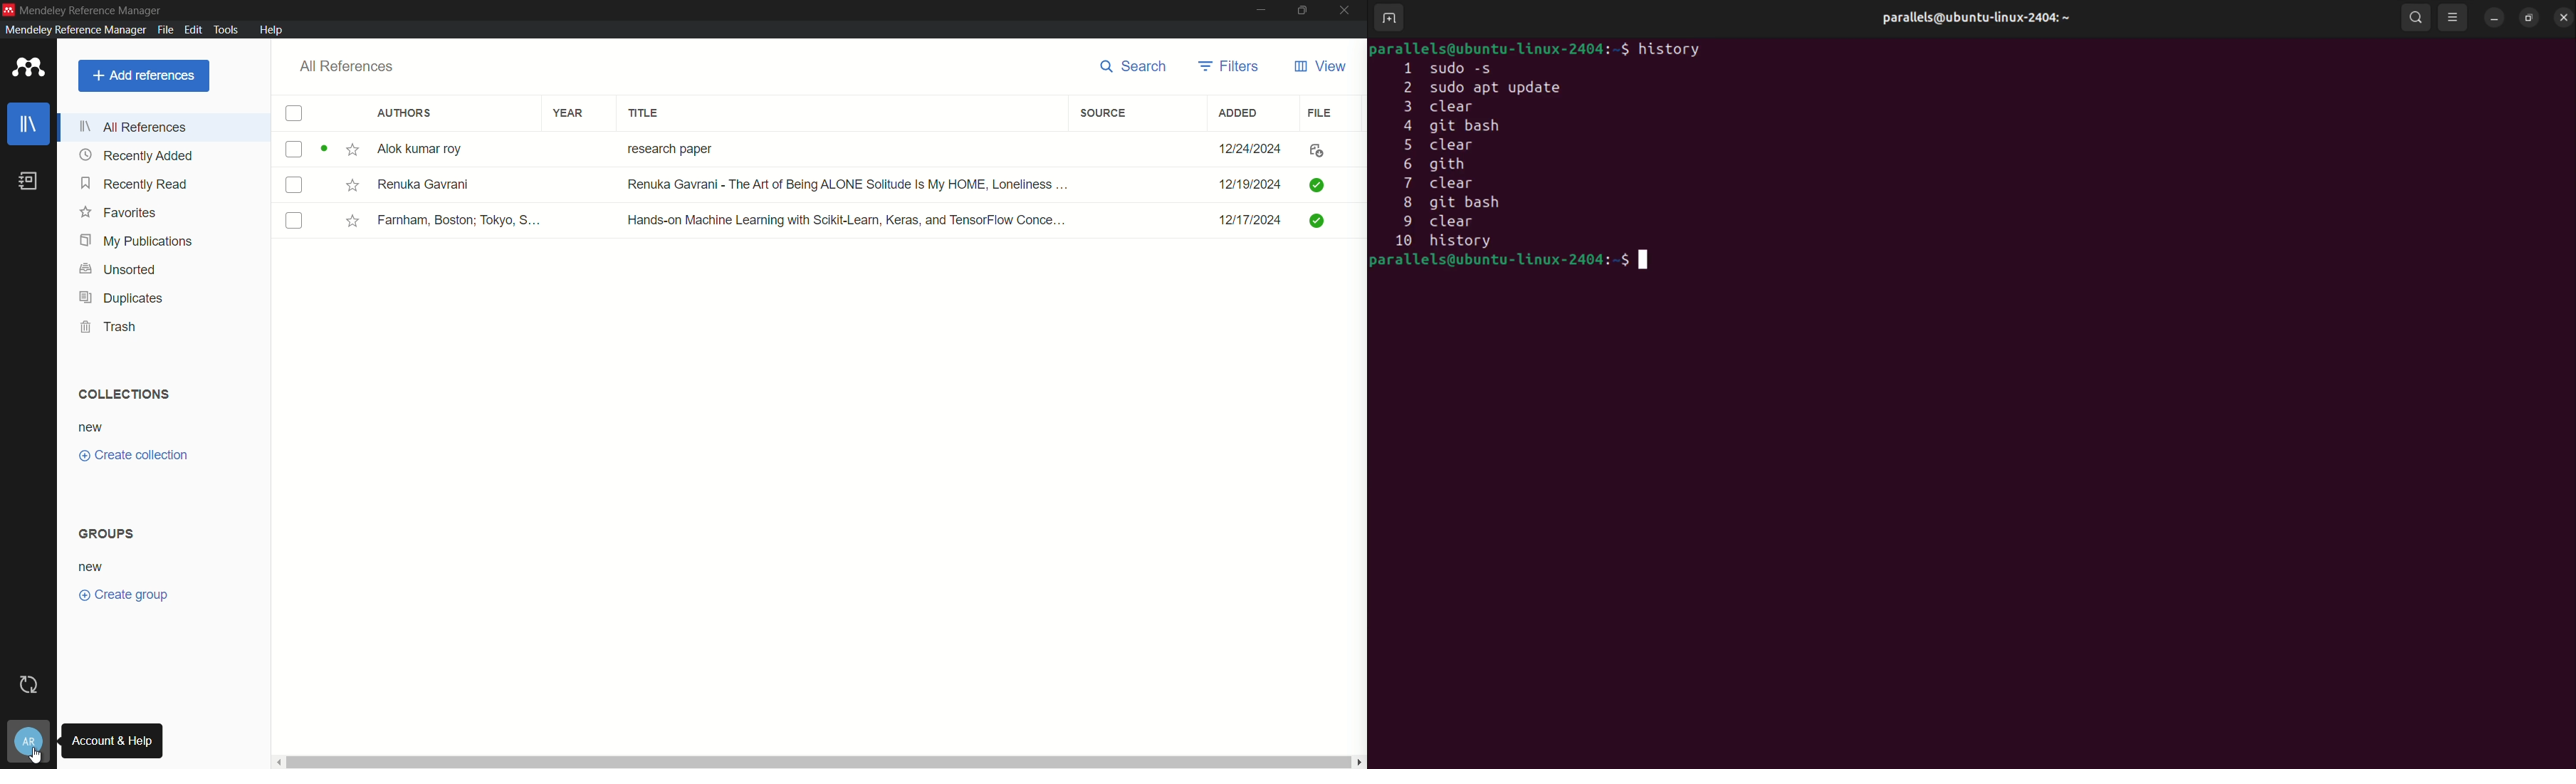 Image resolution: width=2576 pixels, height=784 pixels. What do you see at coordinates (108, 327) in the screenshot?
I see `trash` at bounding box center [108, 327].